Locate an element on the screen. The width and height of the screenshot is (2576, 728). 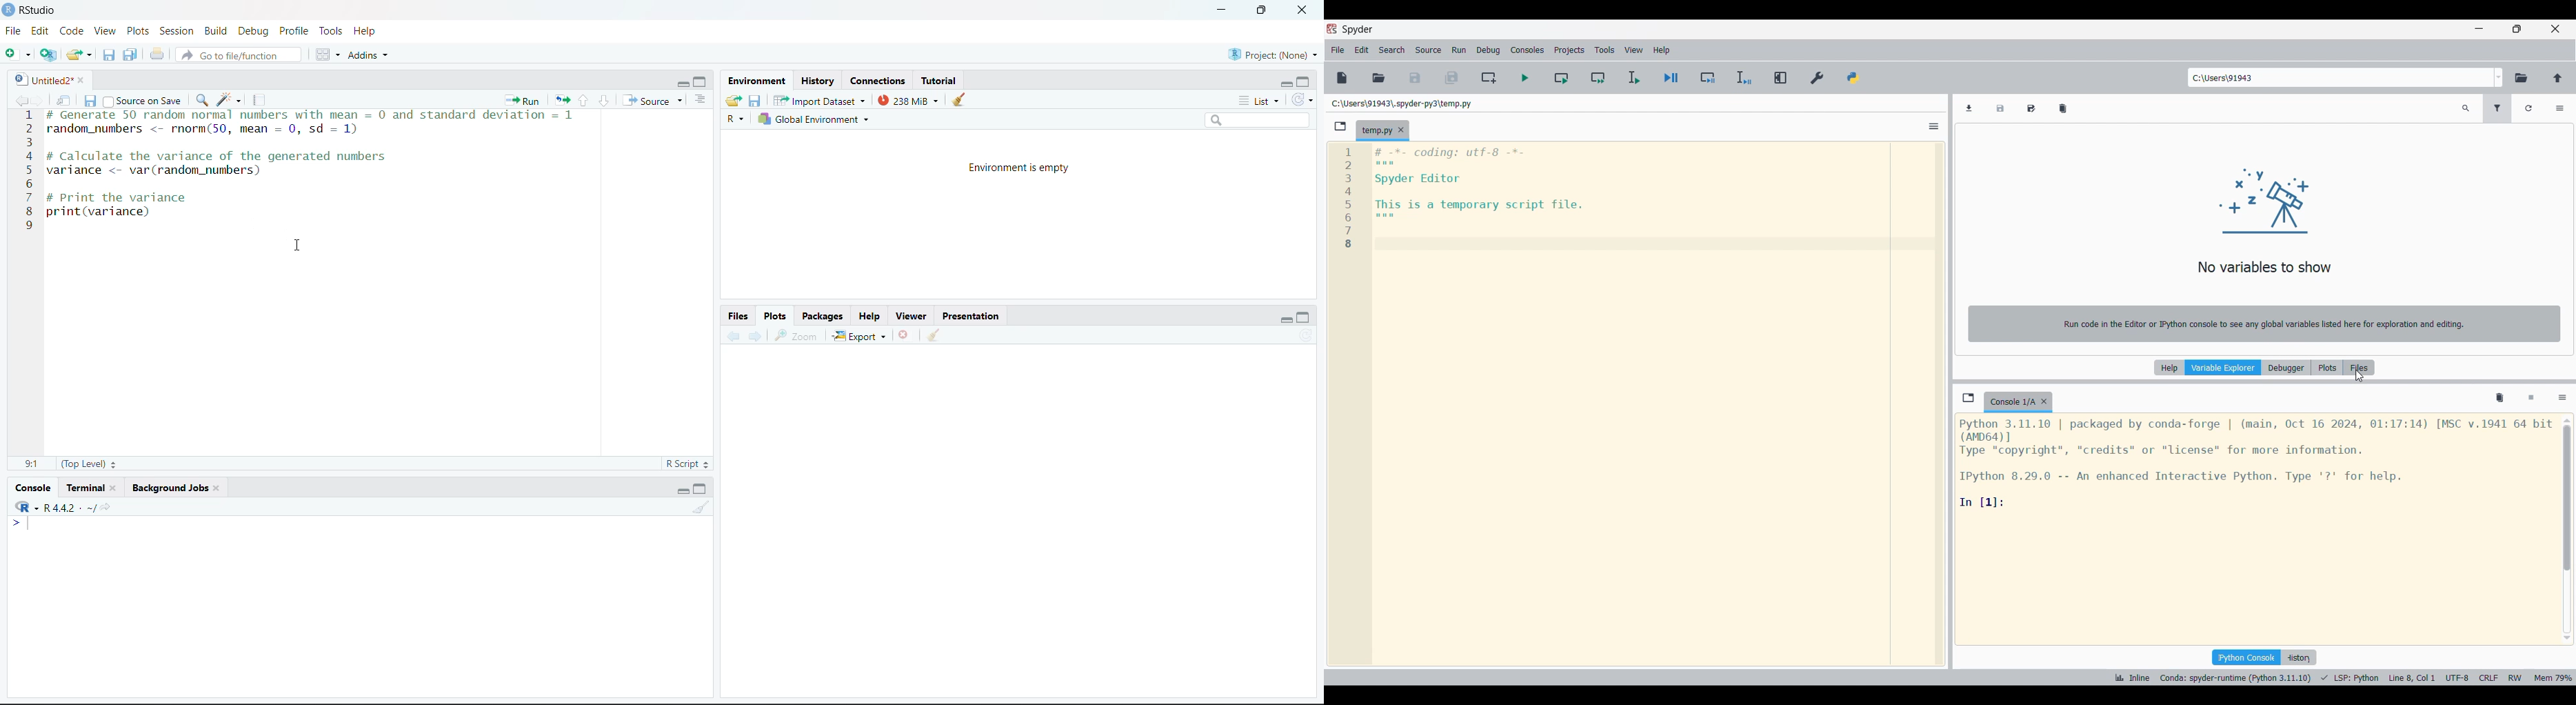
open folder is located at coordinates (734, 101).